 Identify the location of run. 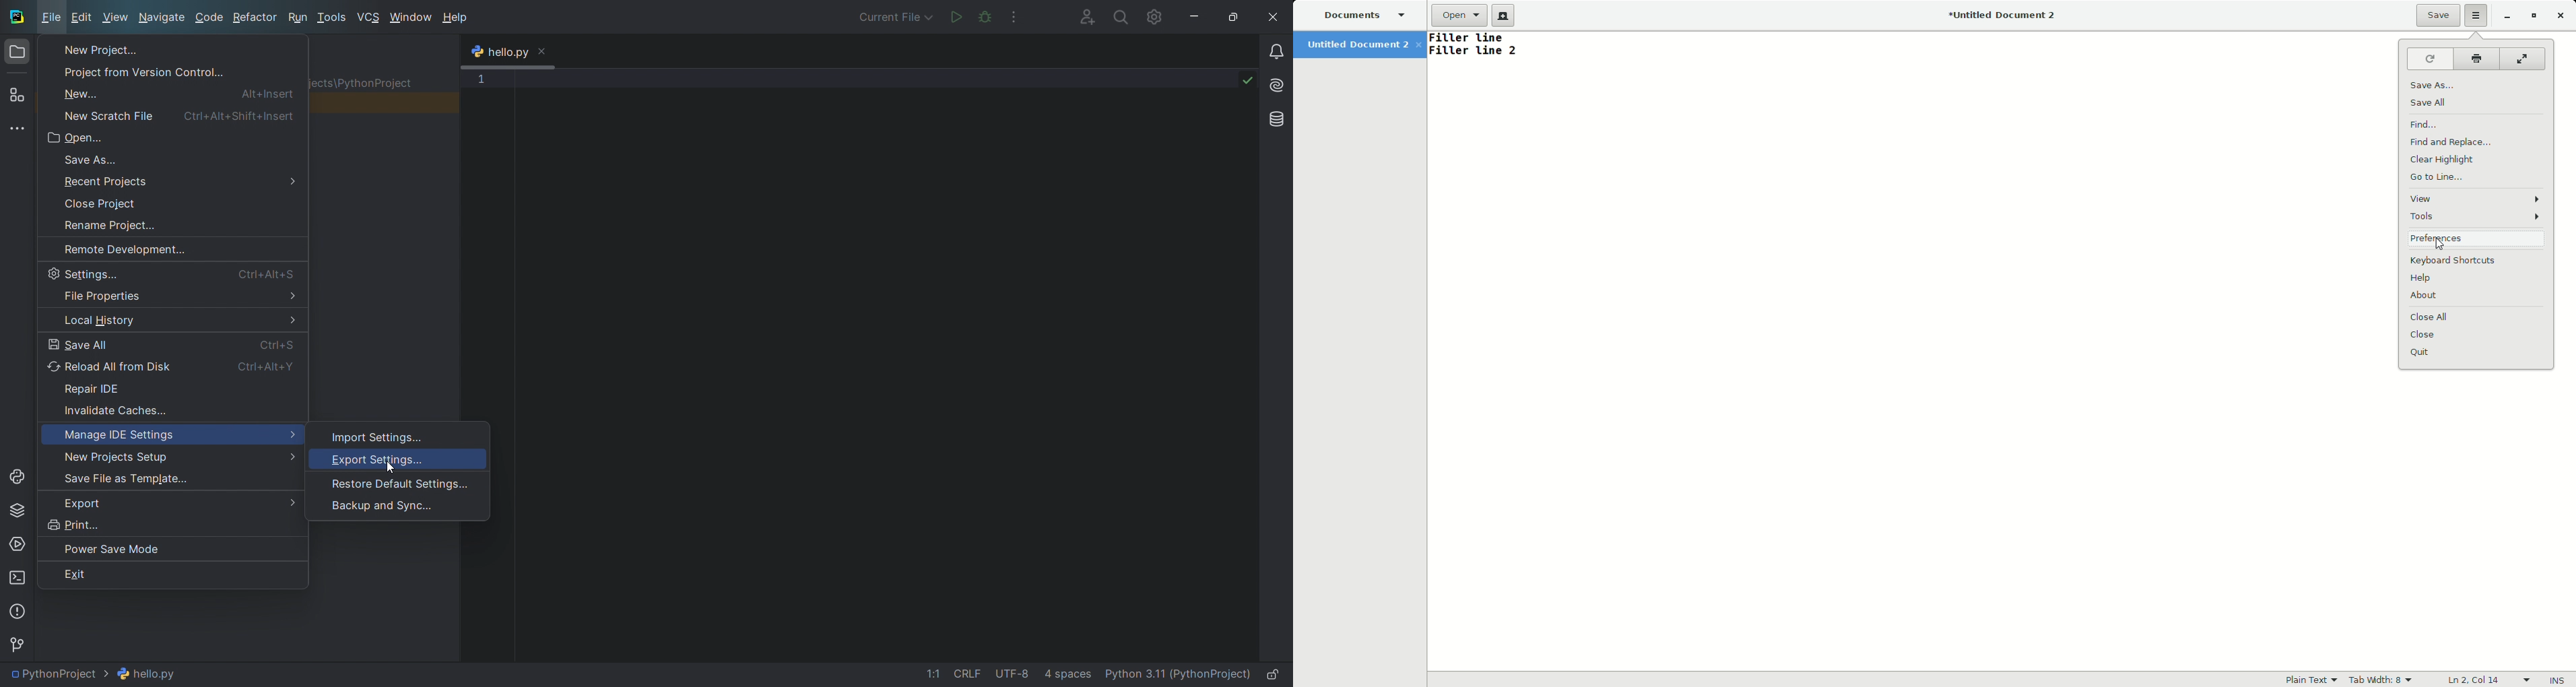
(298, 18).